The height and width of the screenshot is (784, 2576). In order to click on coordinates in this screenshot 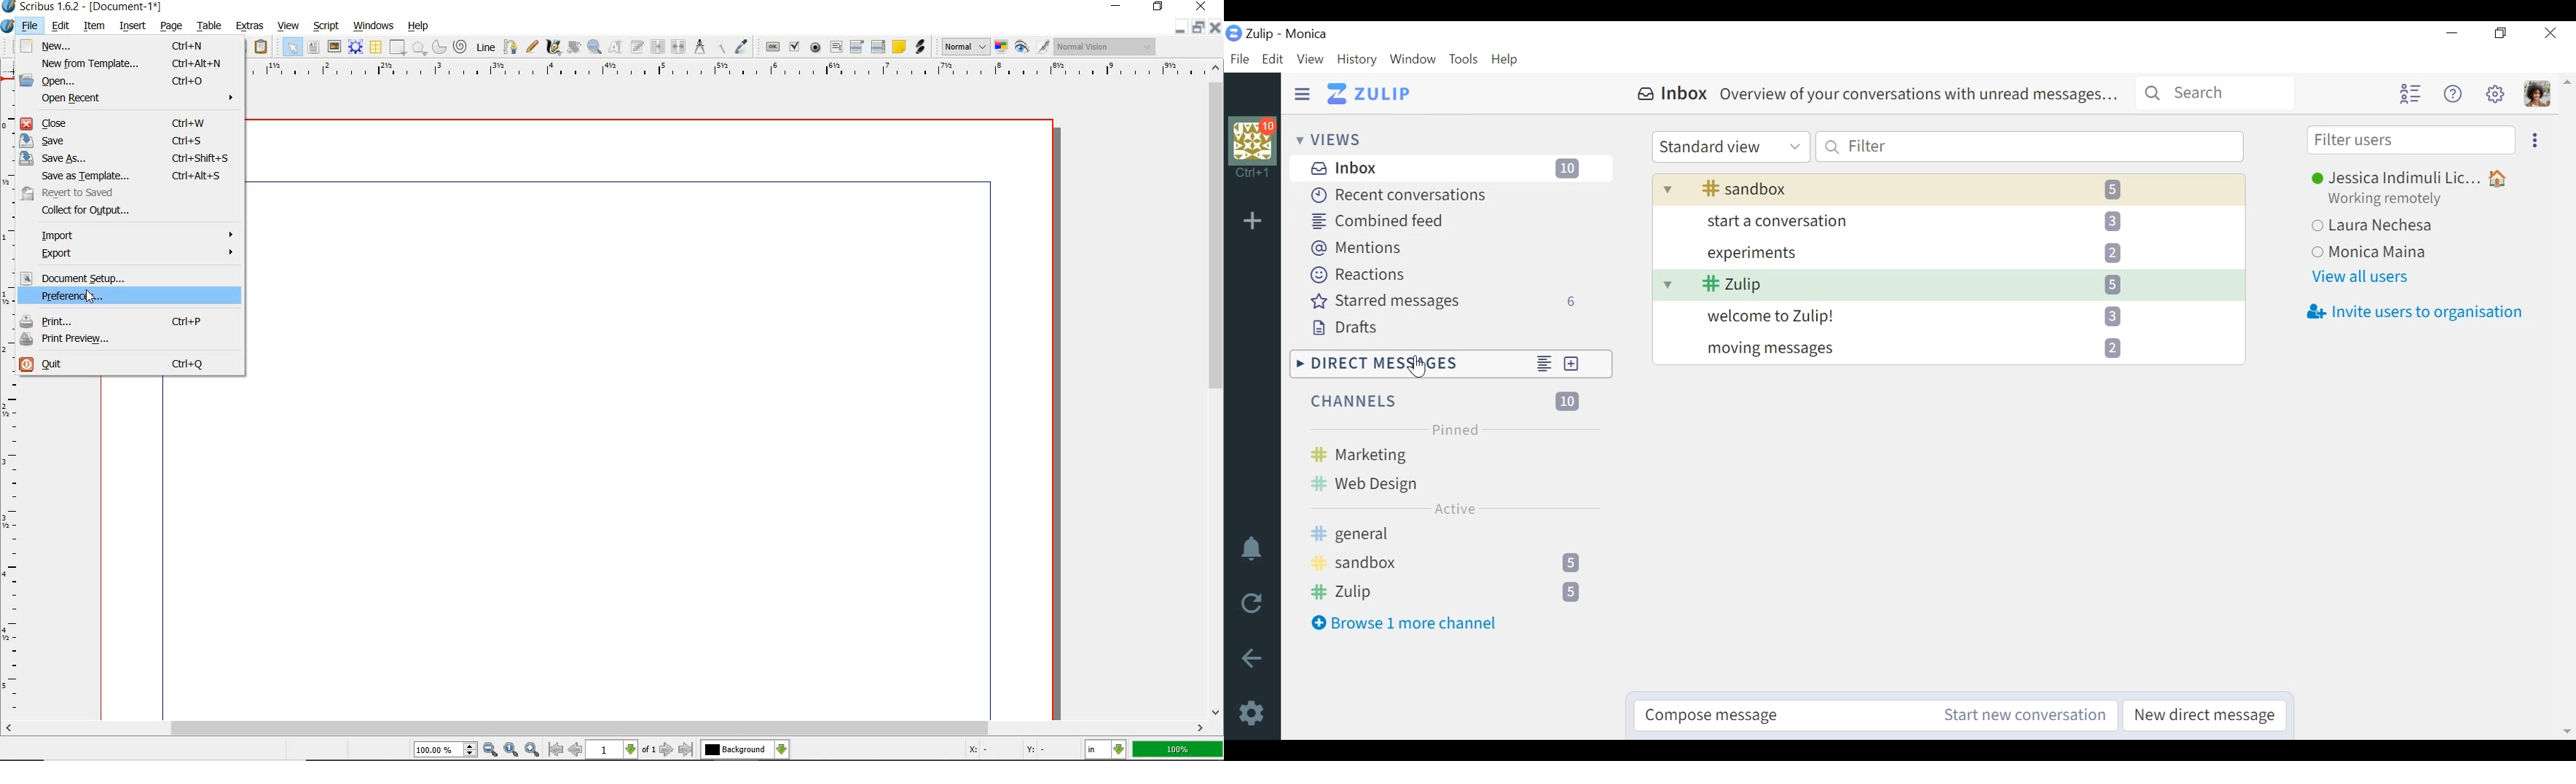, I will do `click(1006, 751)`.